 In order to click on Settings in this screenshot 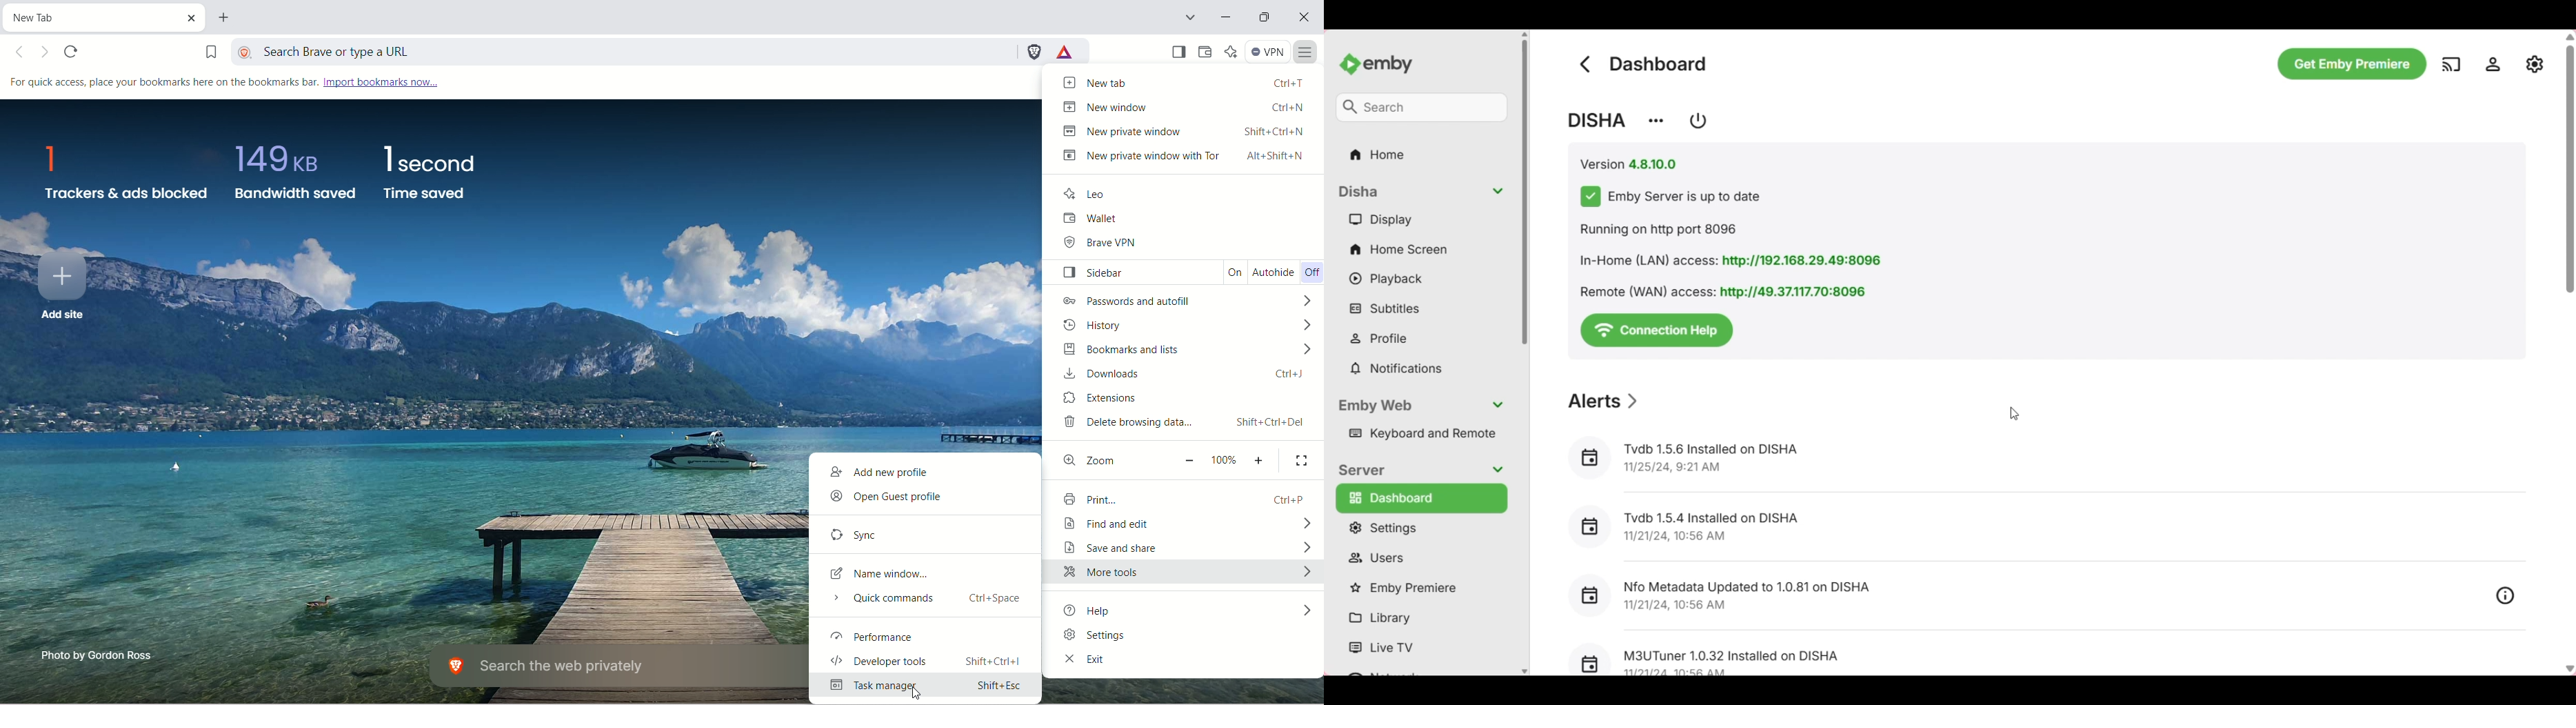, I will do `click(2493, 64)`.